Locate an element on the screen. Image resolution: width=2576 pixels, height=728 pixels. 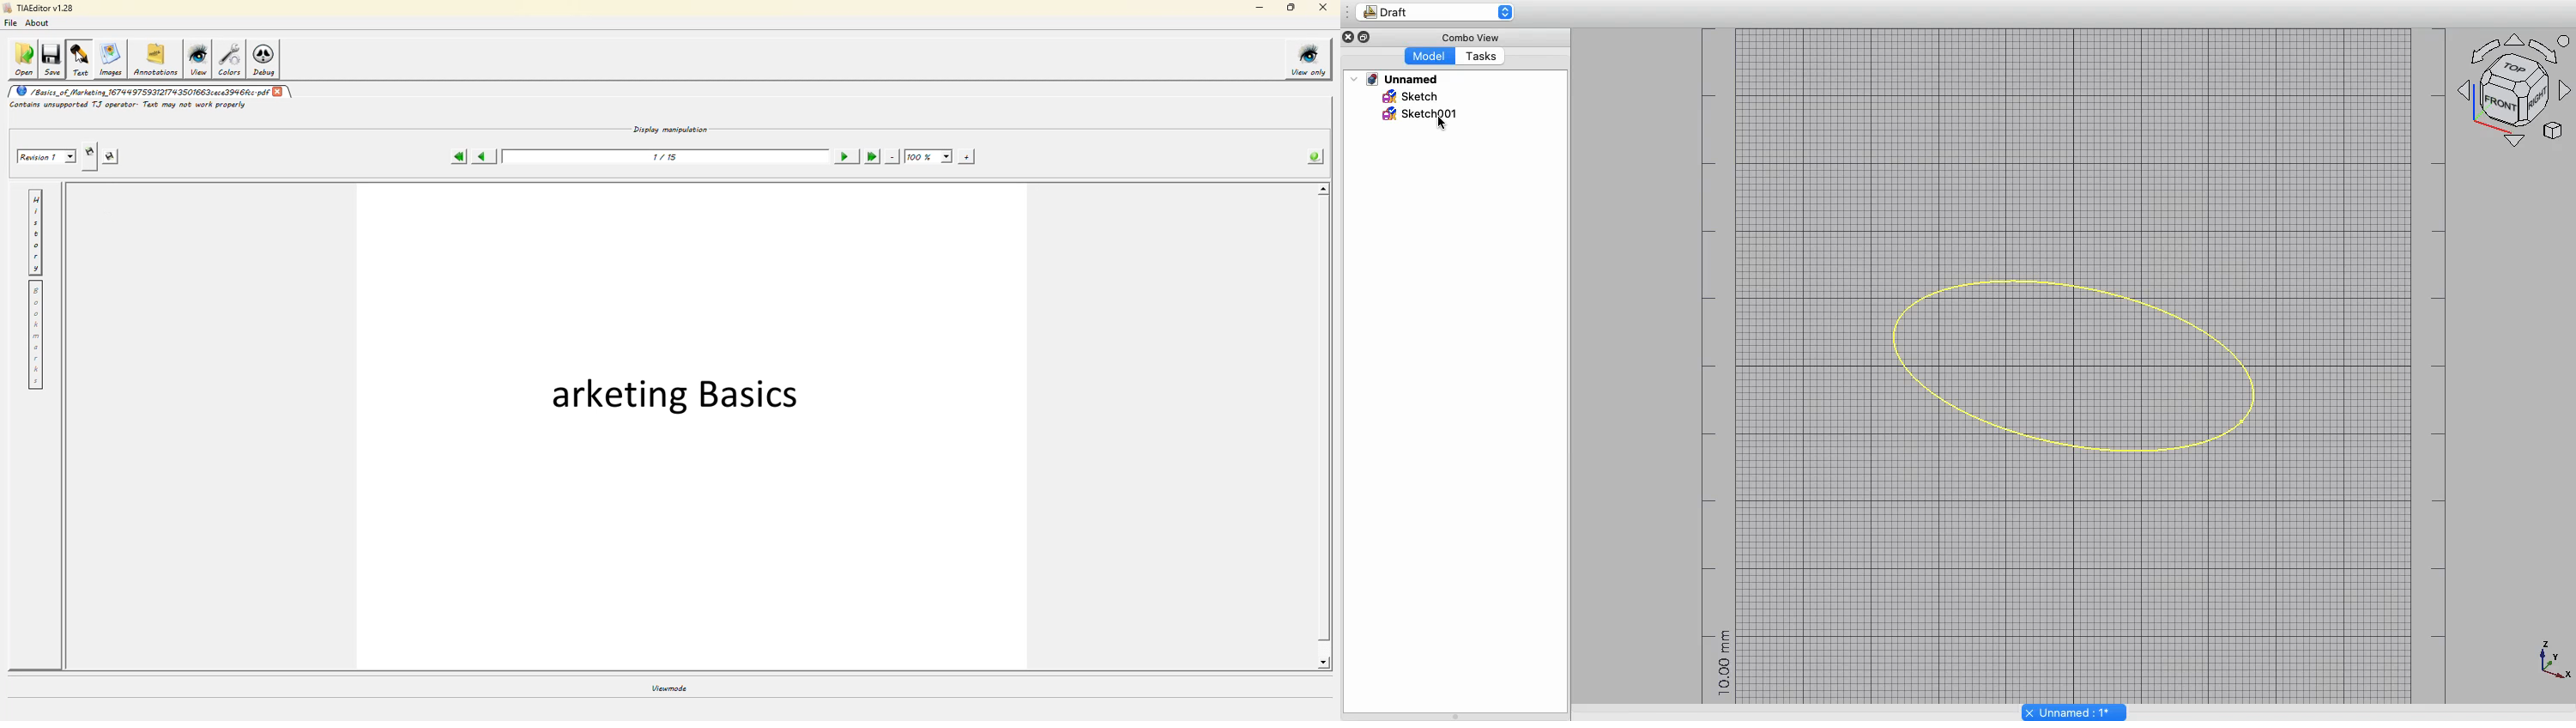
Combo View is located at coordinates (1468, 35).